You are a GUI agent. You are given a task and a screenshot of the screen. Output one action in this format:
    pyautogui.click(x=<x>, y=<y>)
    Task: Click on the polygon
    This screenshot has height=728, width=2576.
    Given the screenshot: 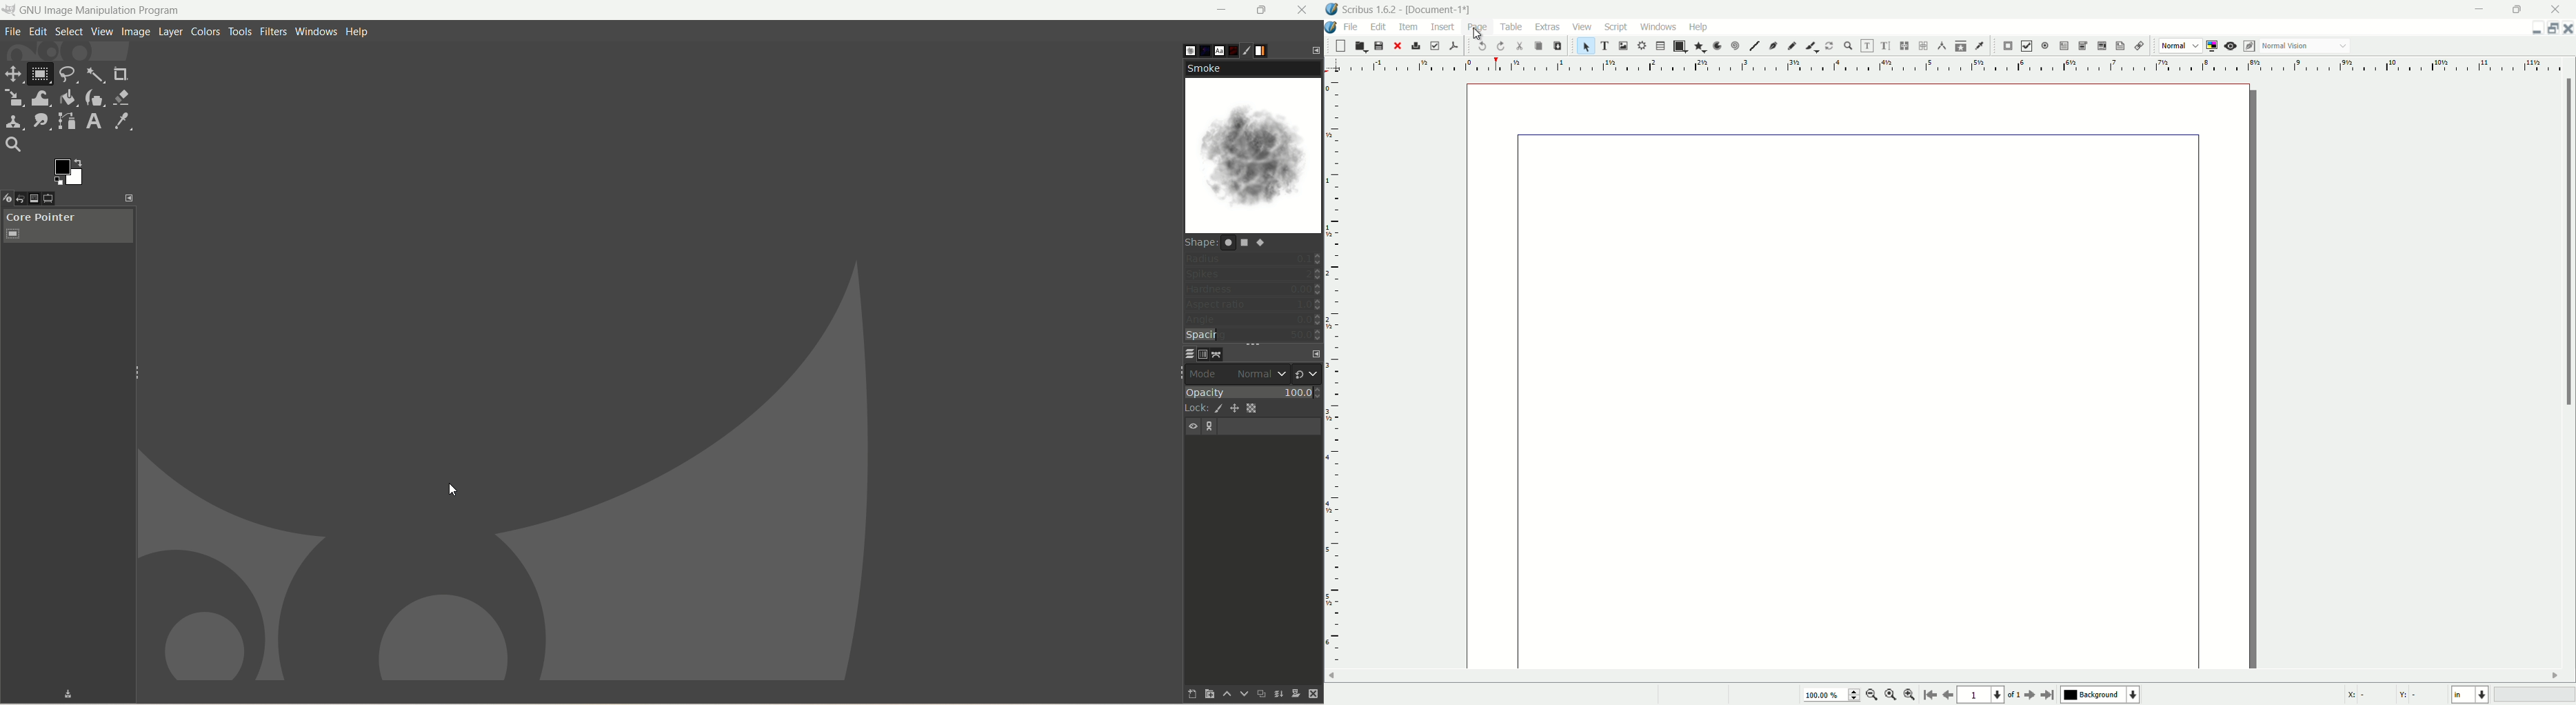 What is the action you would take?
    pyautogui.click(x=1700, y=47)
    